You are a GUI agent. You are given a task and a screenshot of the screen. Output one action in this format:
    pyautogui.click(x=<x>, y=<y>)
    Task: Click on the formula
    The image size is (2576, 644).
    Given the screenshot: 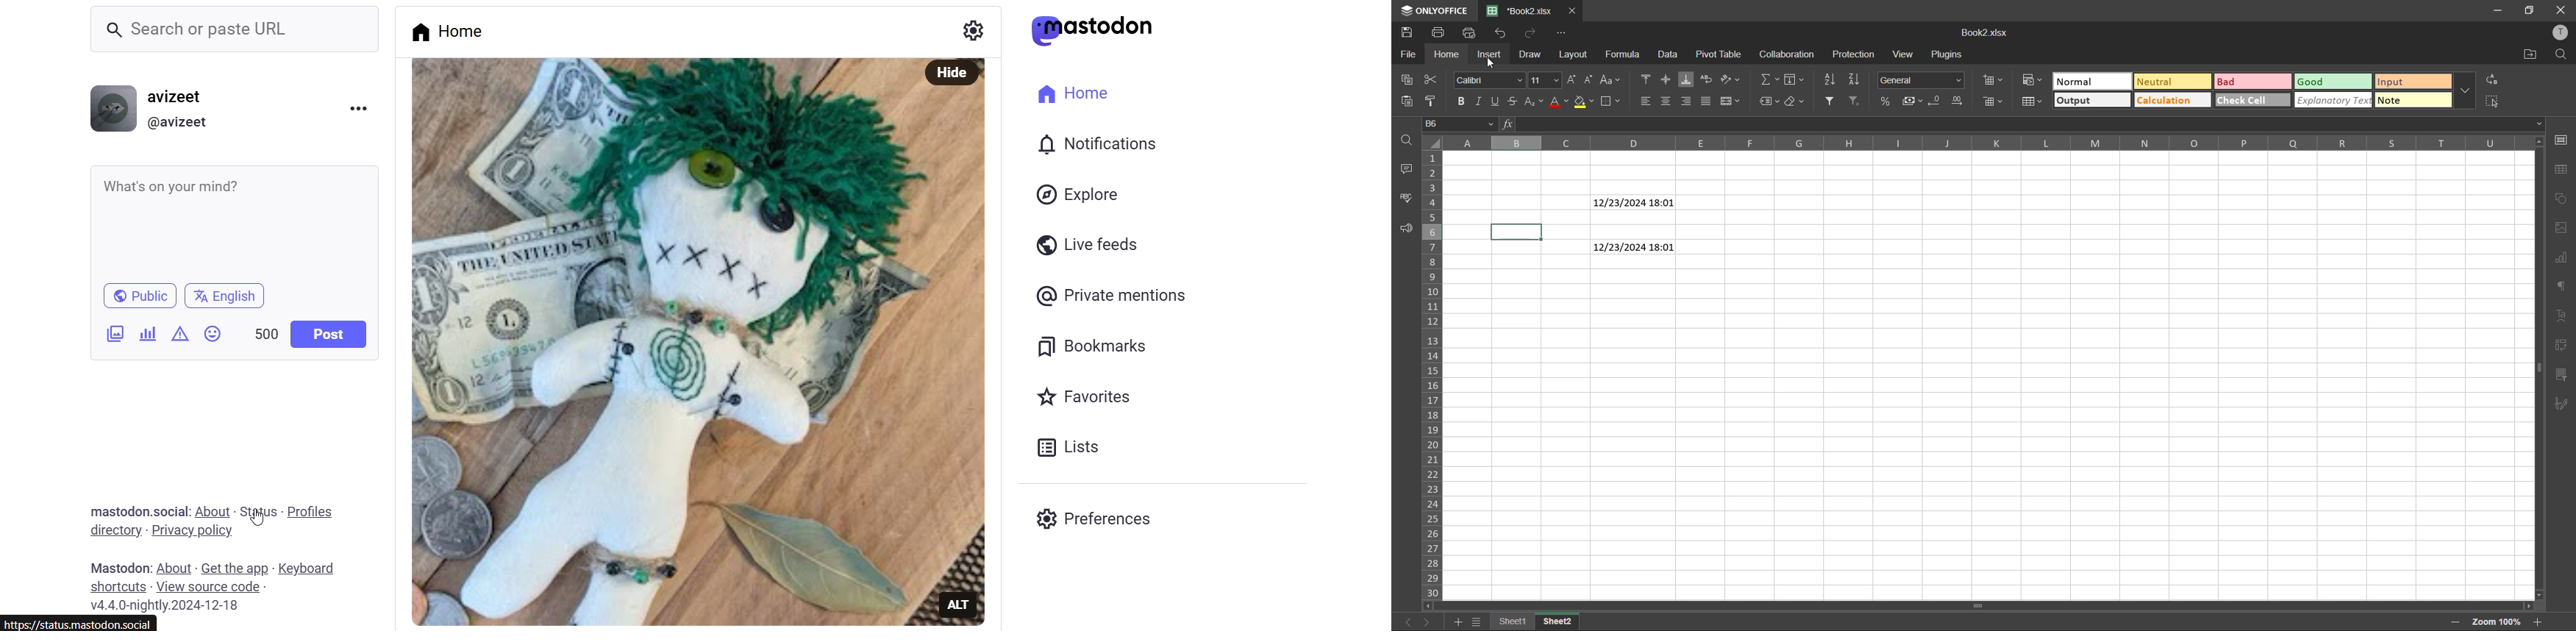 What is the action you would take?
    pyautogui.click(x=1627, y=54)
    